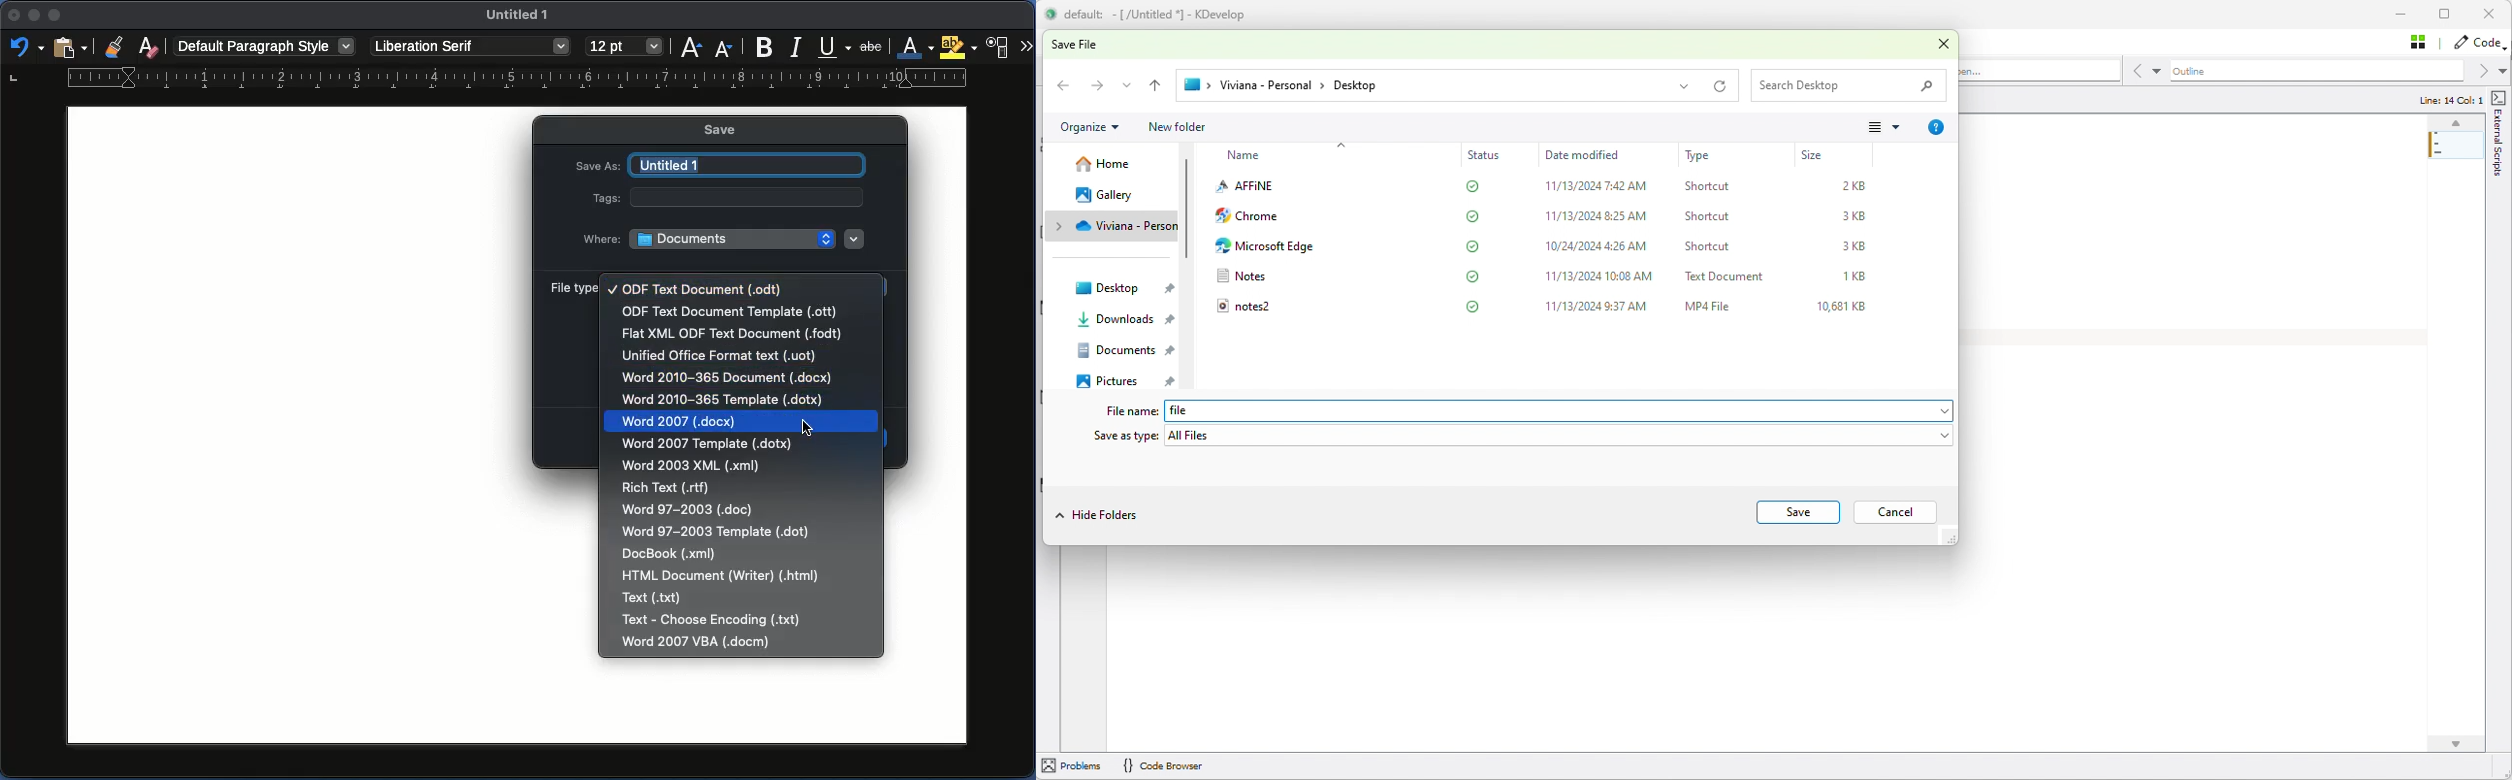 This screenshot has height=784, width=2520. I want to click on html, so click(720, 576).